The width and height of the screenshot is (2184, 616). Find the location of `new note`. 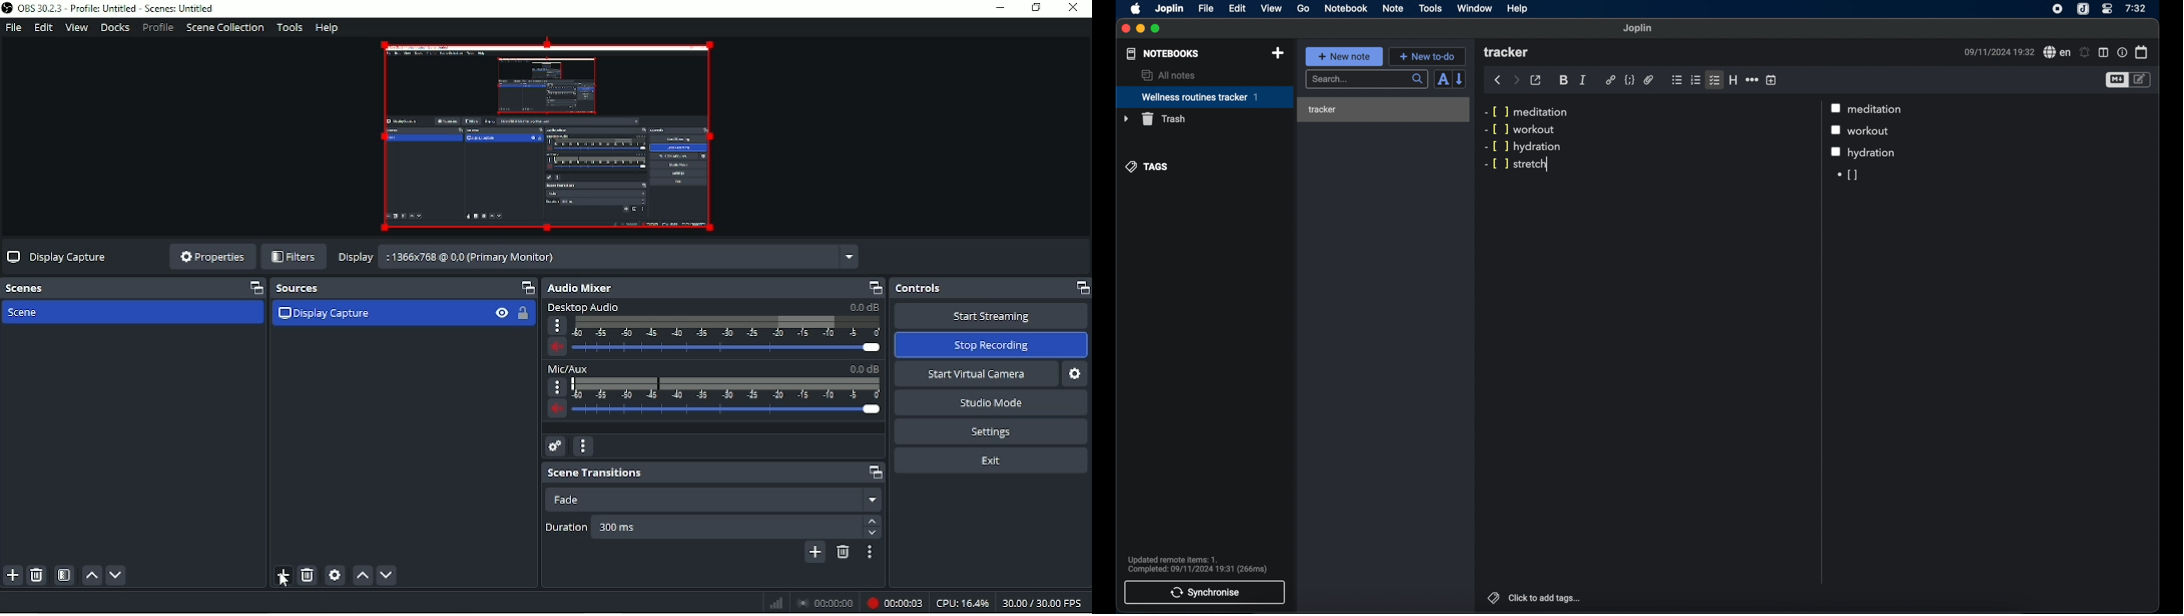

new note is located at coordinates (1344, 56).